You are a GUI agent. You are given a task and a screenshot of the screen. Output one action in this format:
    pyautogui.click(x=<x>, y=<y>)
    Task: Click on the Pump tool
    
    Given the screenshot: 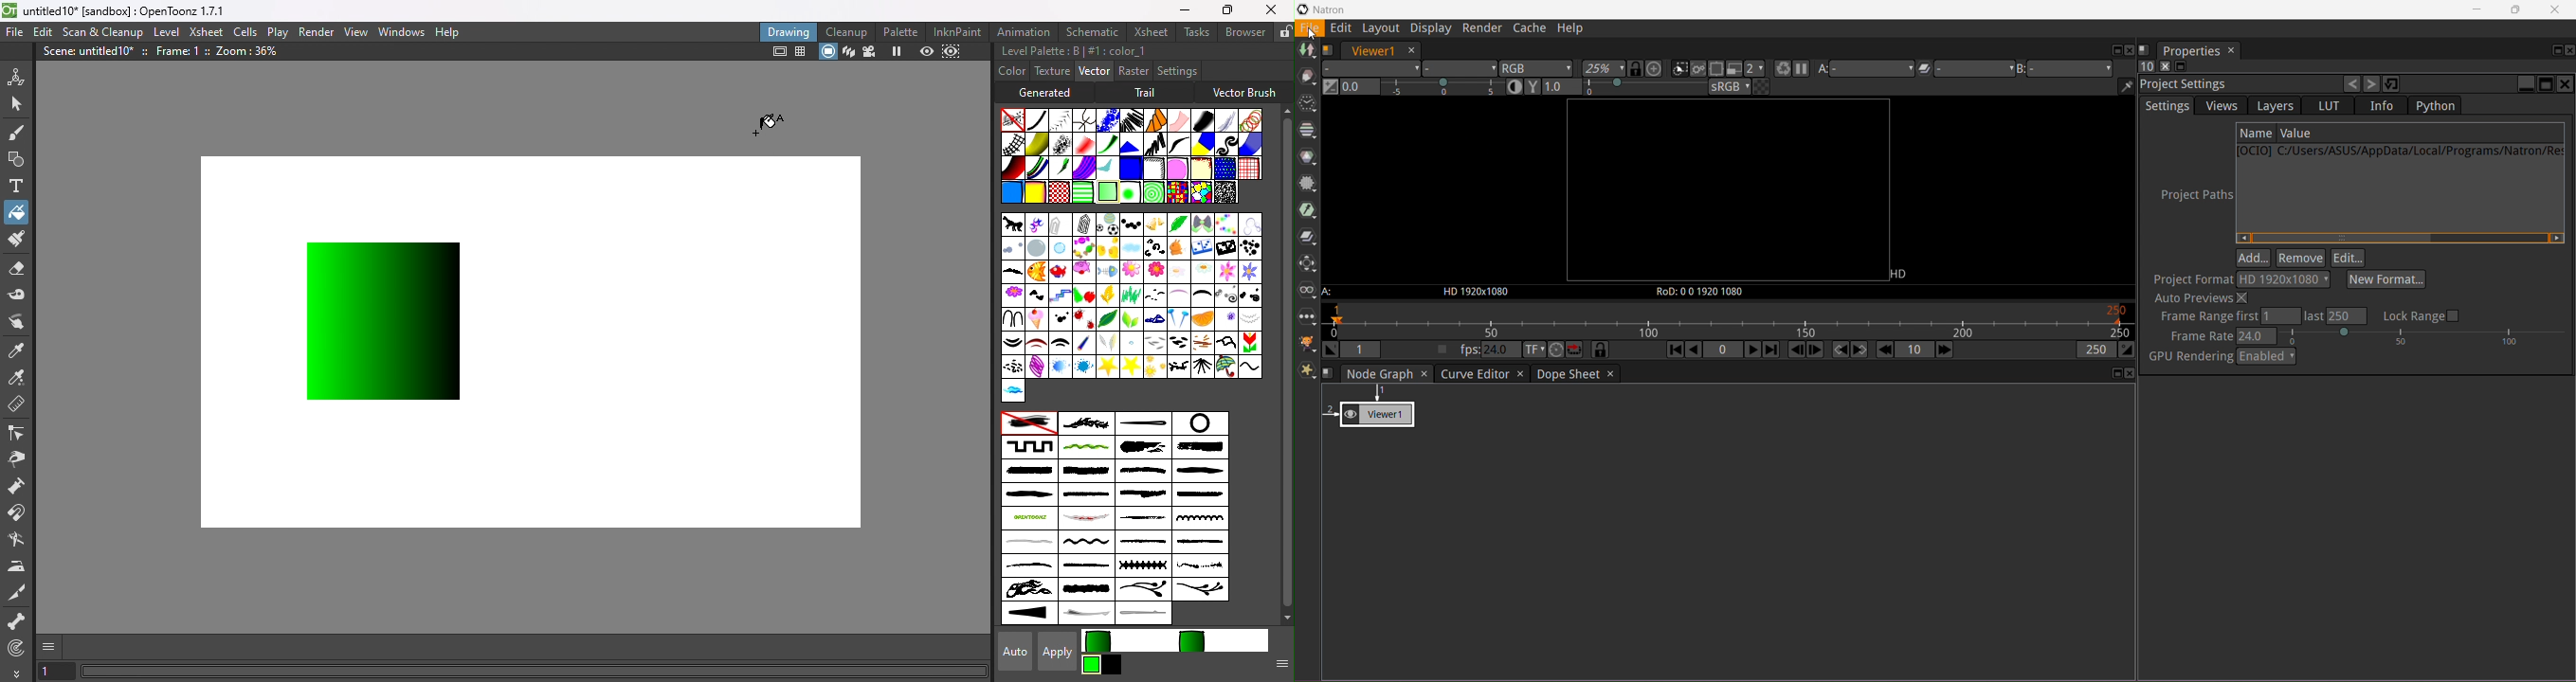 What is the action you would take?
    pyautogui.click(x=23, y=486)
    